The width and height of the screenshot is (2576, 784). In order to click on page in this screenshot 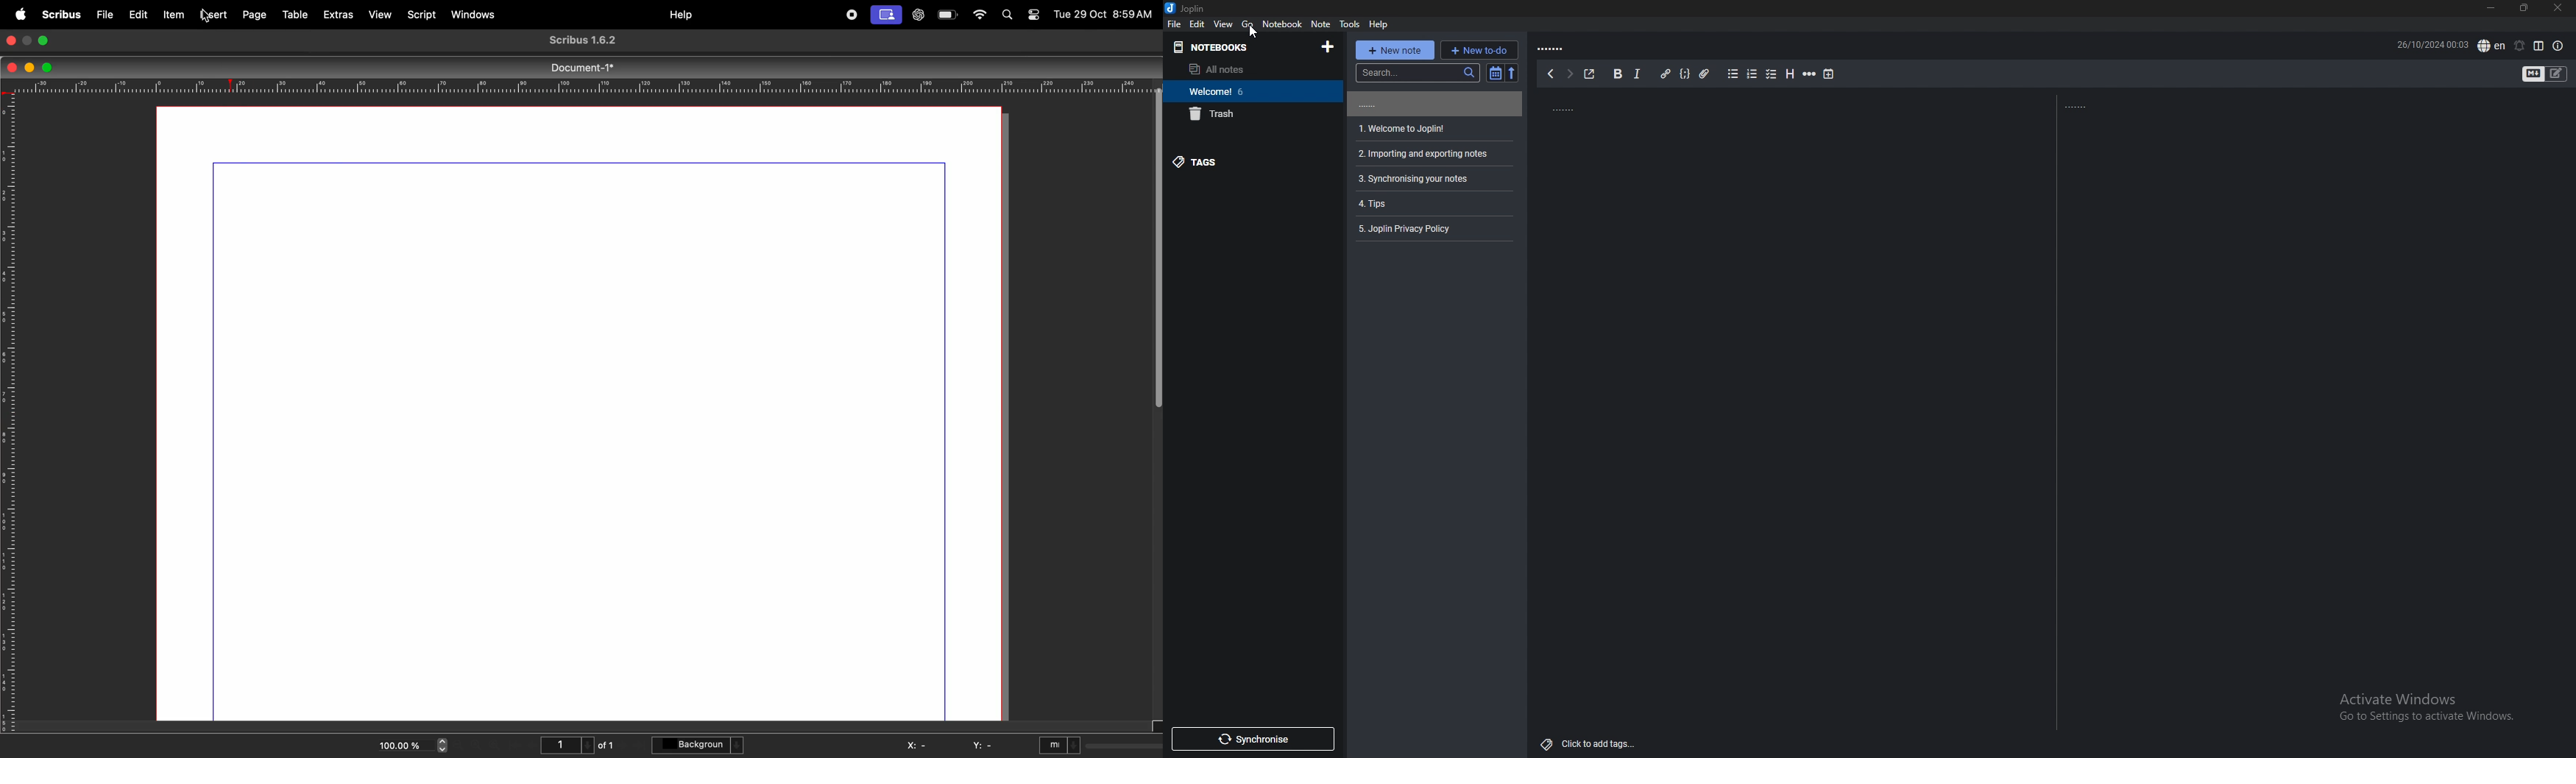, I will do `click(254, 13)`.